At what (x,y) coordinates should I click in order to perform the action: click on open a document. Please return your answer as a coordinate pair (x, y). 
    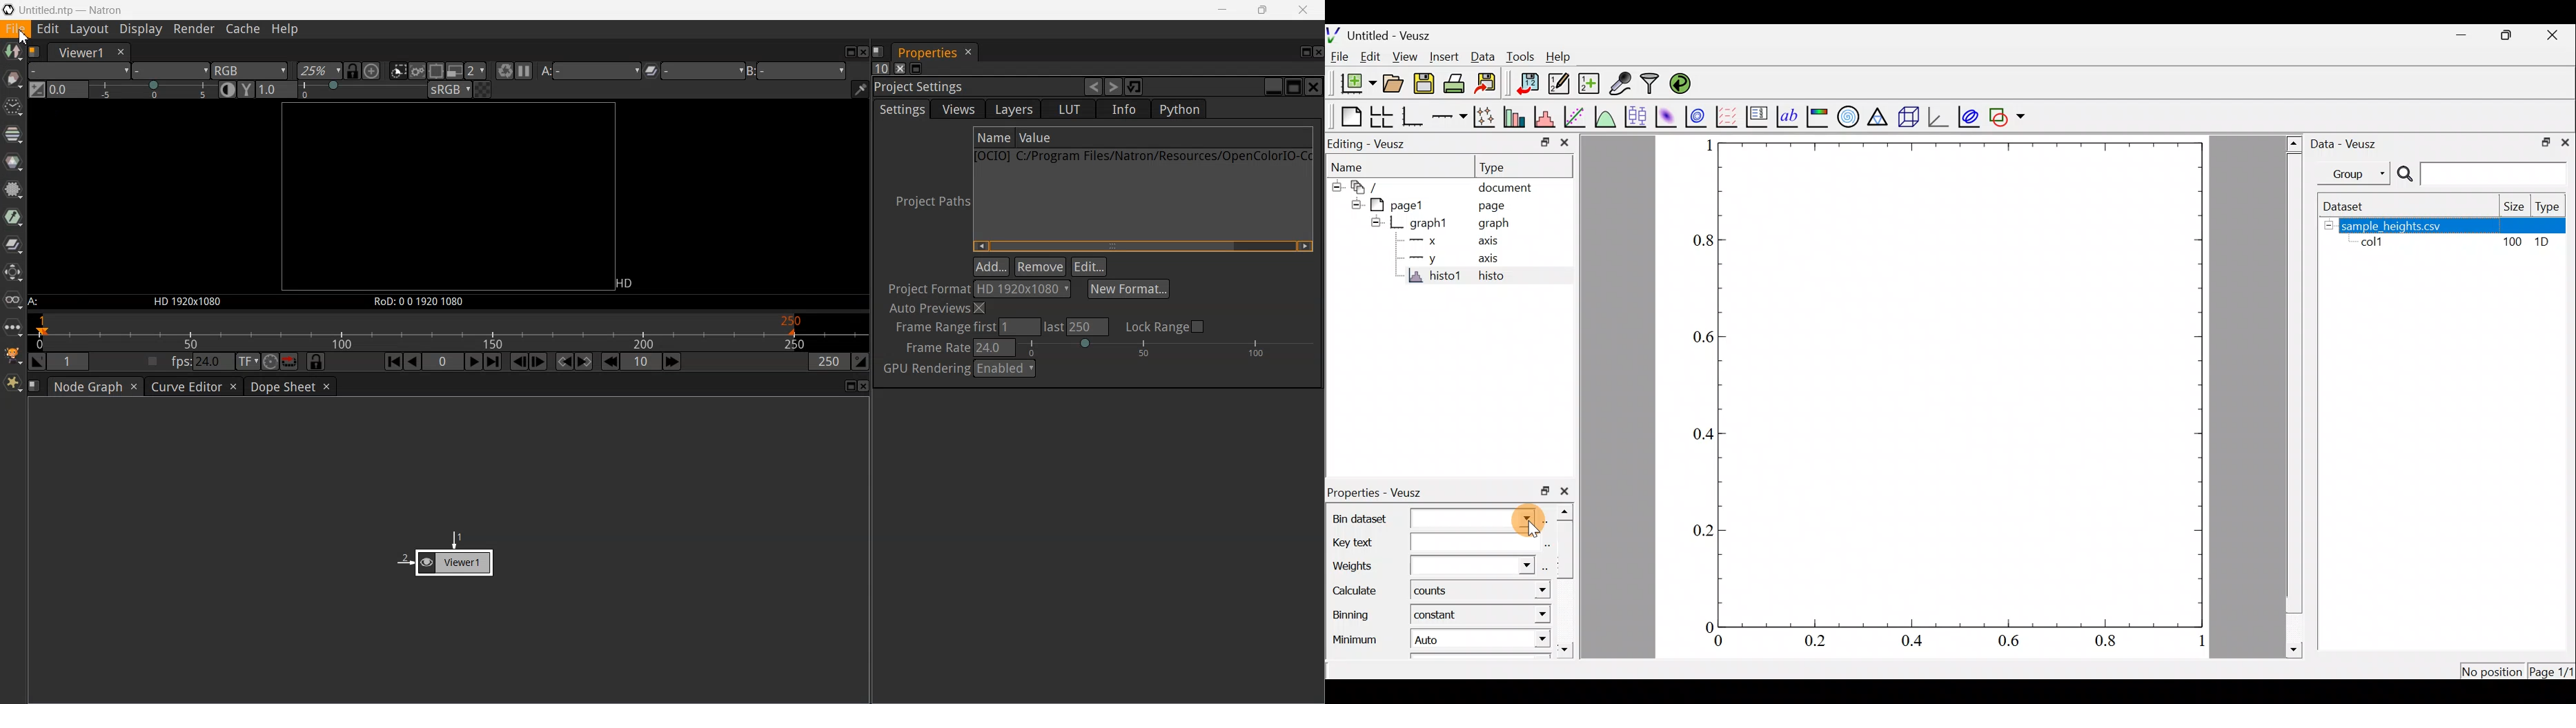
    Looking at the image, I should click on (1392, 85).